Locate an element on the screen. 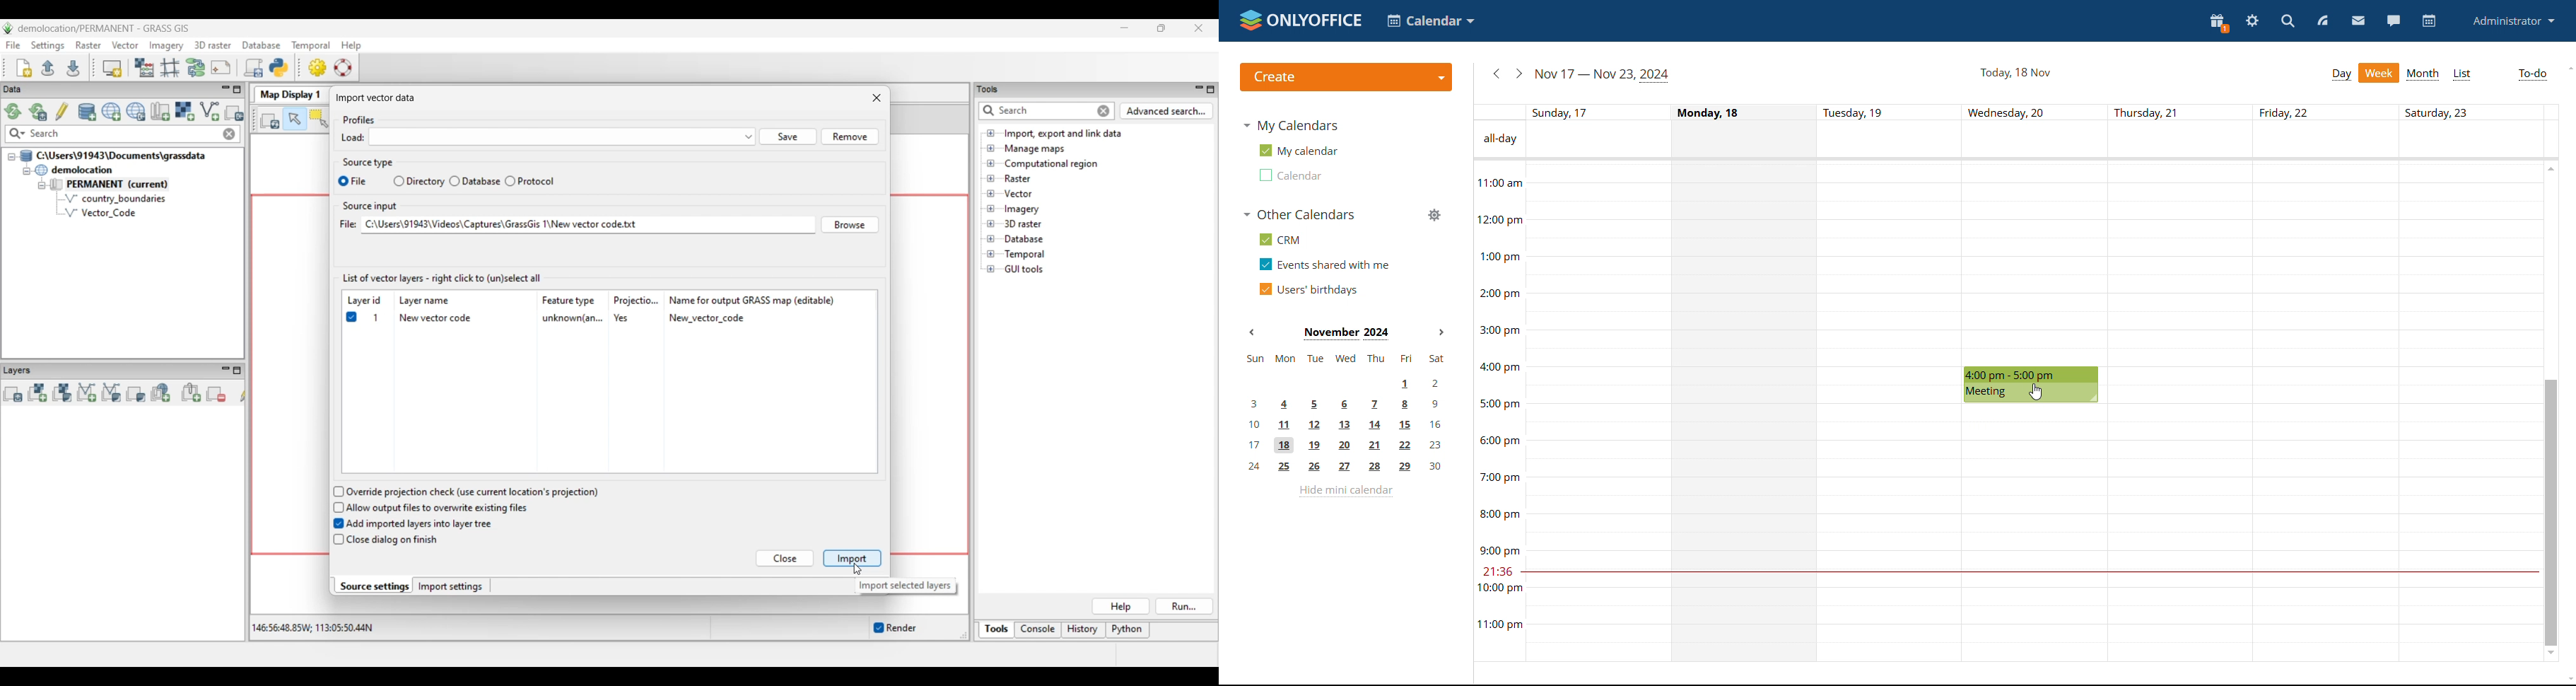 The image size is (2576, 700). scroll down is located at coordinates (2552, 655).